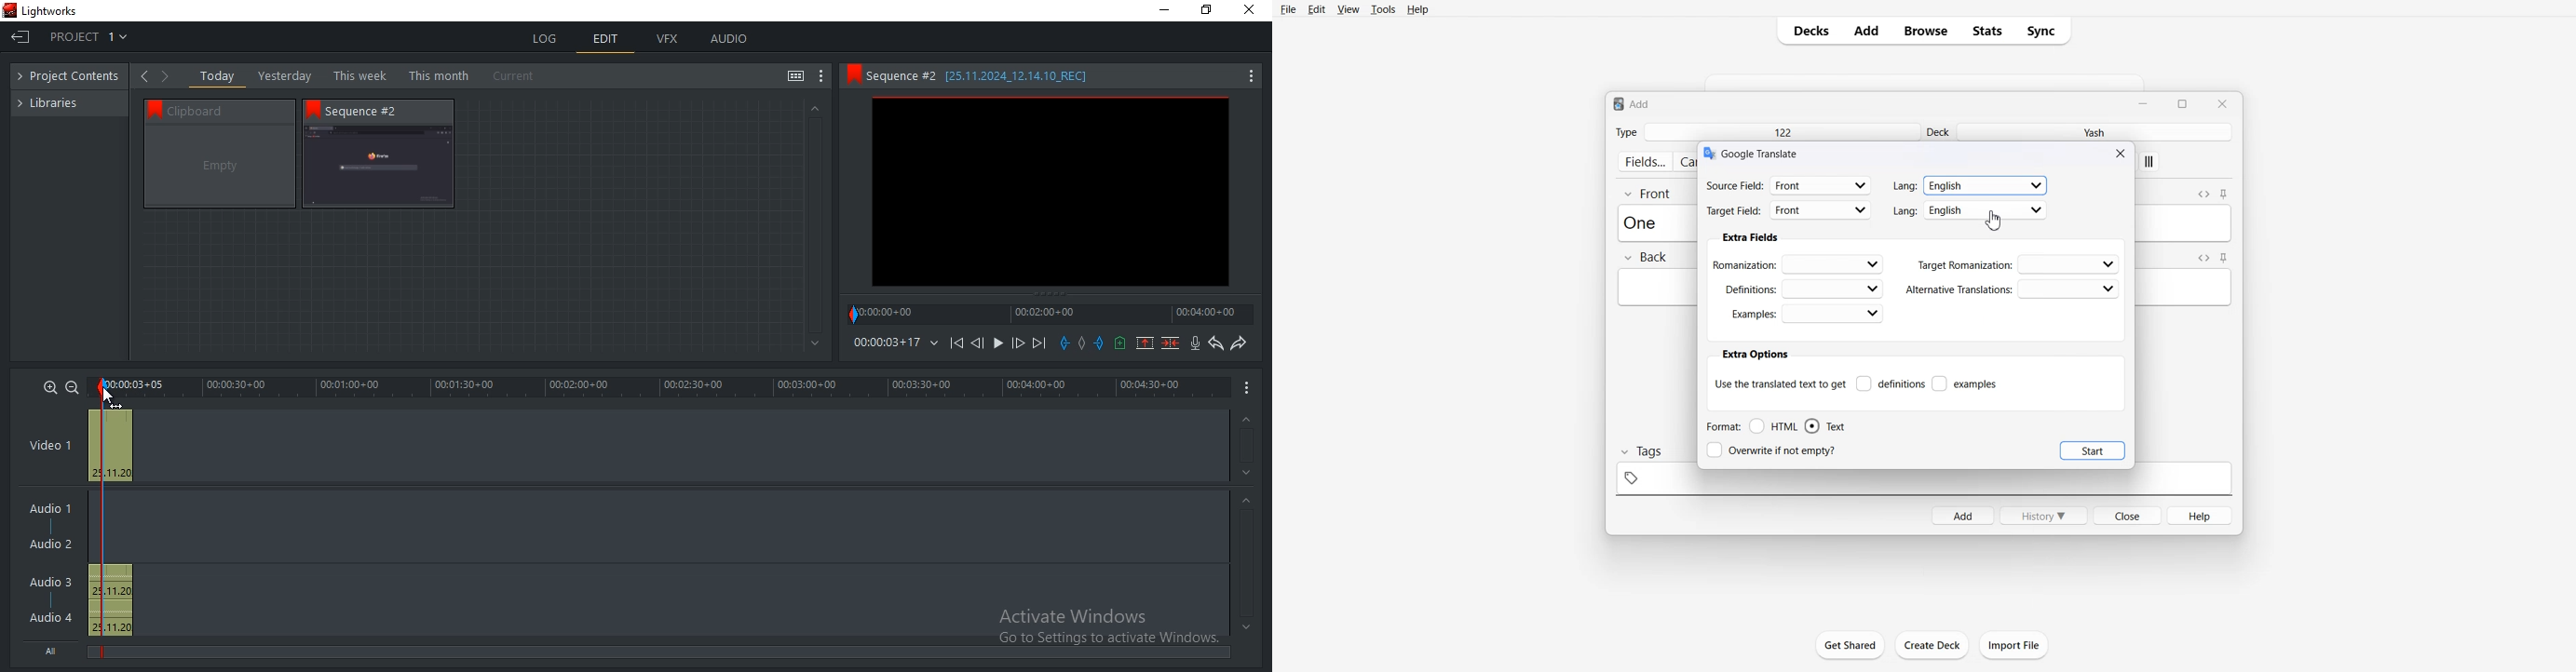 This screenshot has width=2576, height=672. What do you see at coordinates (1866, 31) in the screenshot?
I see `Add` at bounding box center [1866, 31].